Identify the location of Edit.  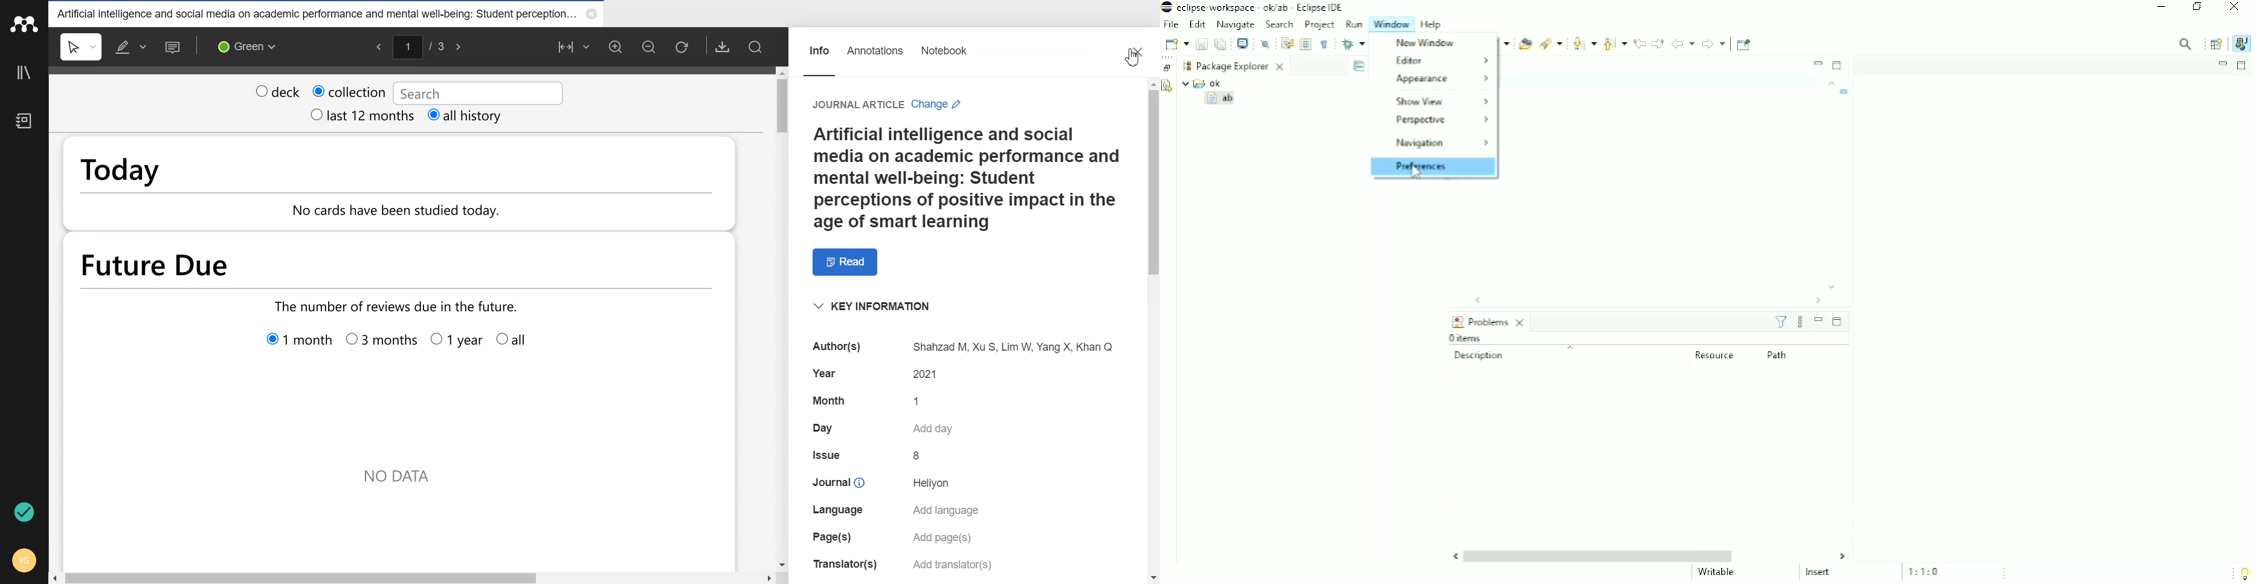
(1197, 25).